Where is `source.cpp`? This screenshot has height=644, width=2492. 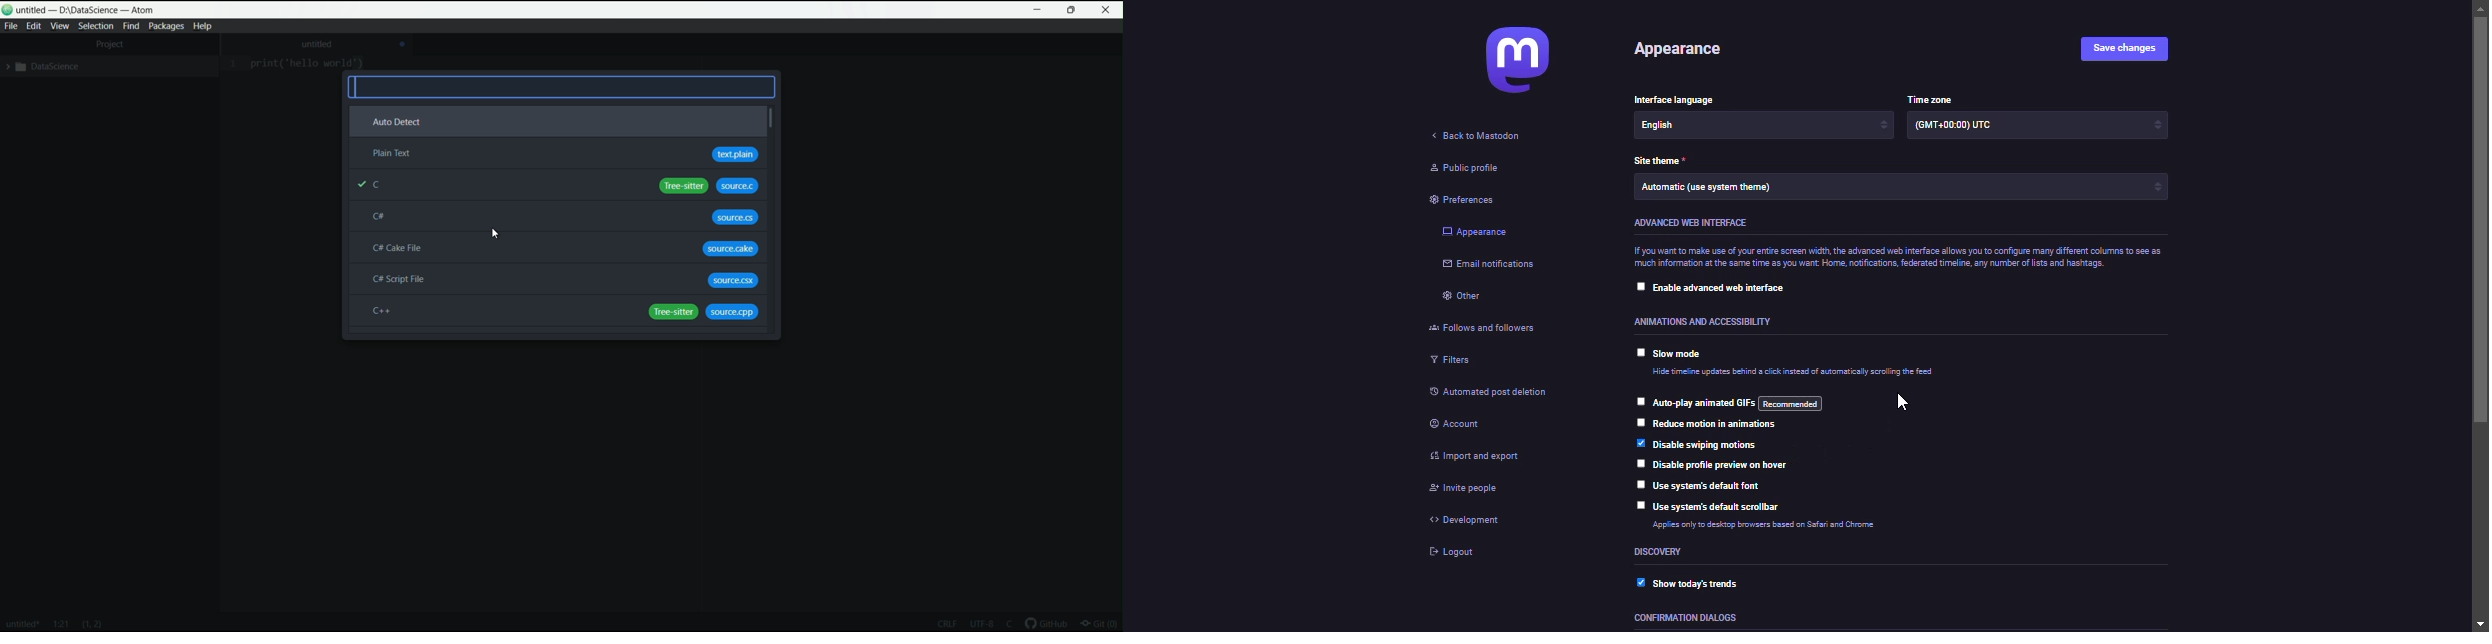
source.cpp is located at coordinates (736, 313).